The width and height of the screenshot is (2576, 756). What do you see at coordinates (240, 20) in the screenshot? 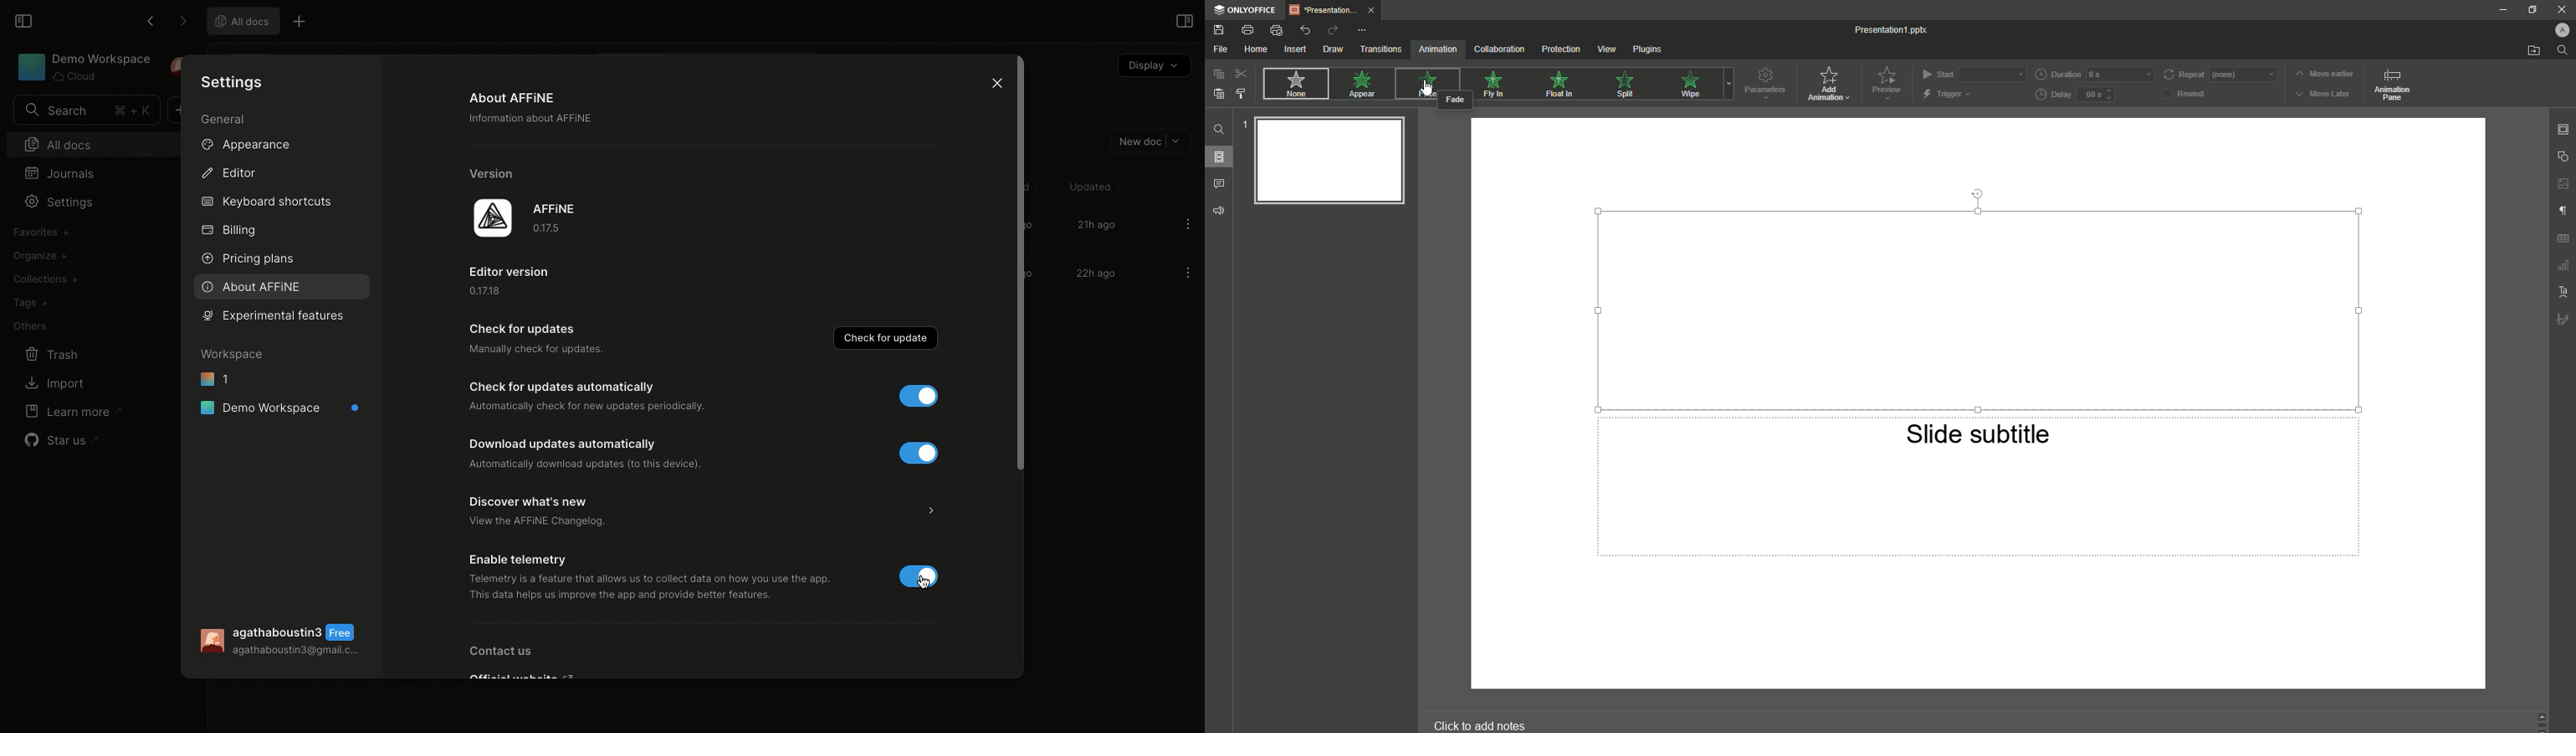
I see `All docs` at bounding box center [240, 20].